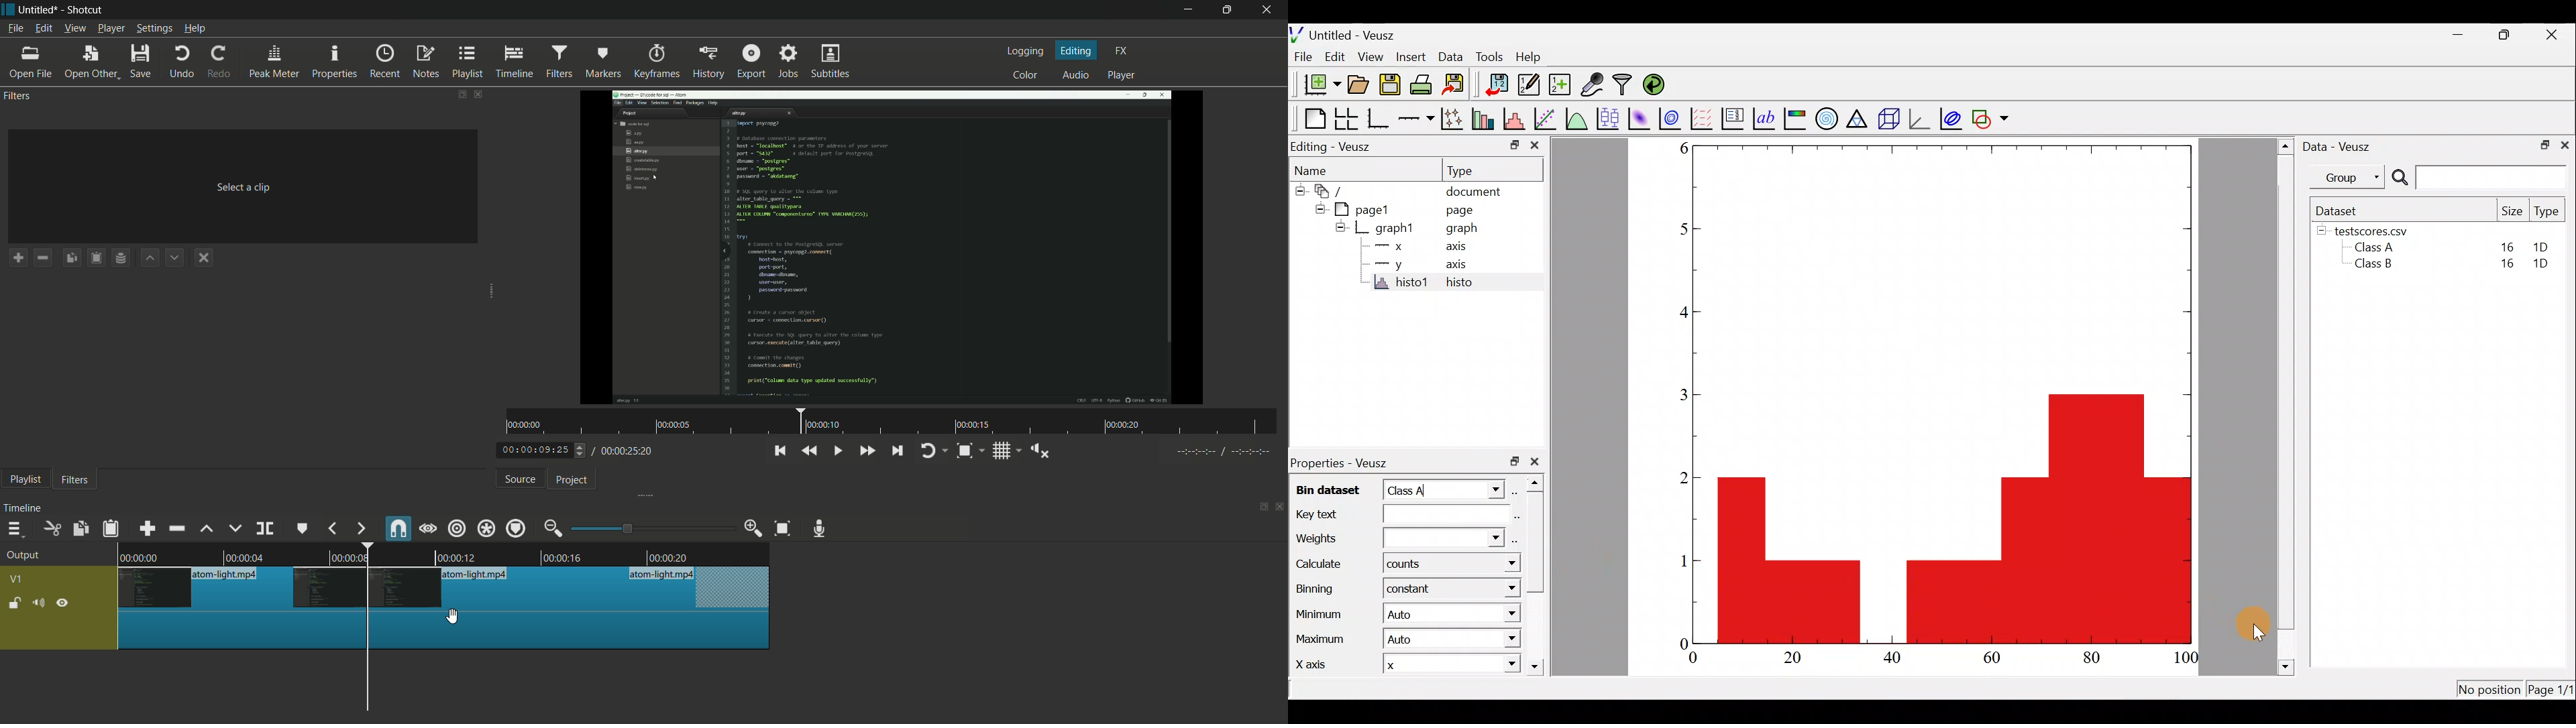  Describe the element at coordinates (810, 450) in the screenshot. I see `quickly play backward` at that location.